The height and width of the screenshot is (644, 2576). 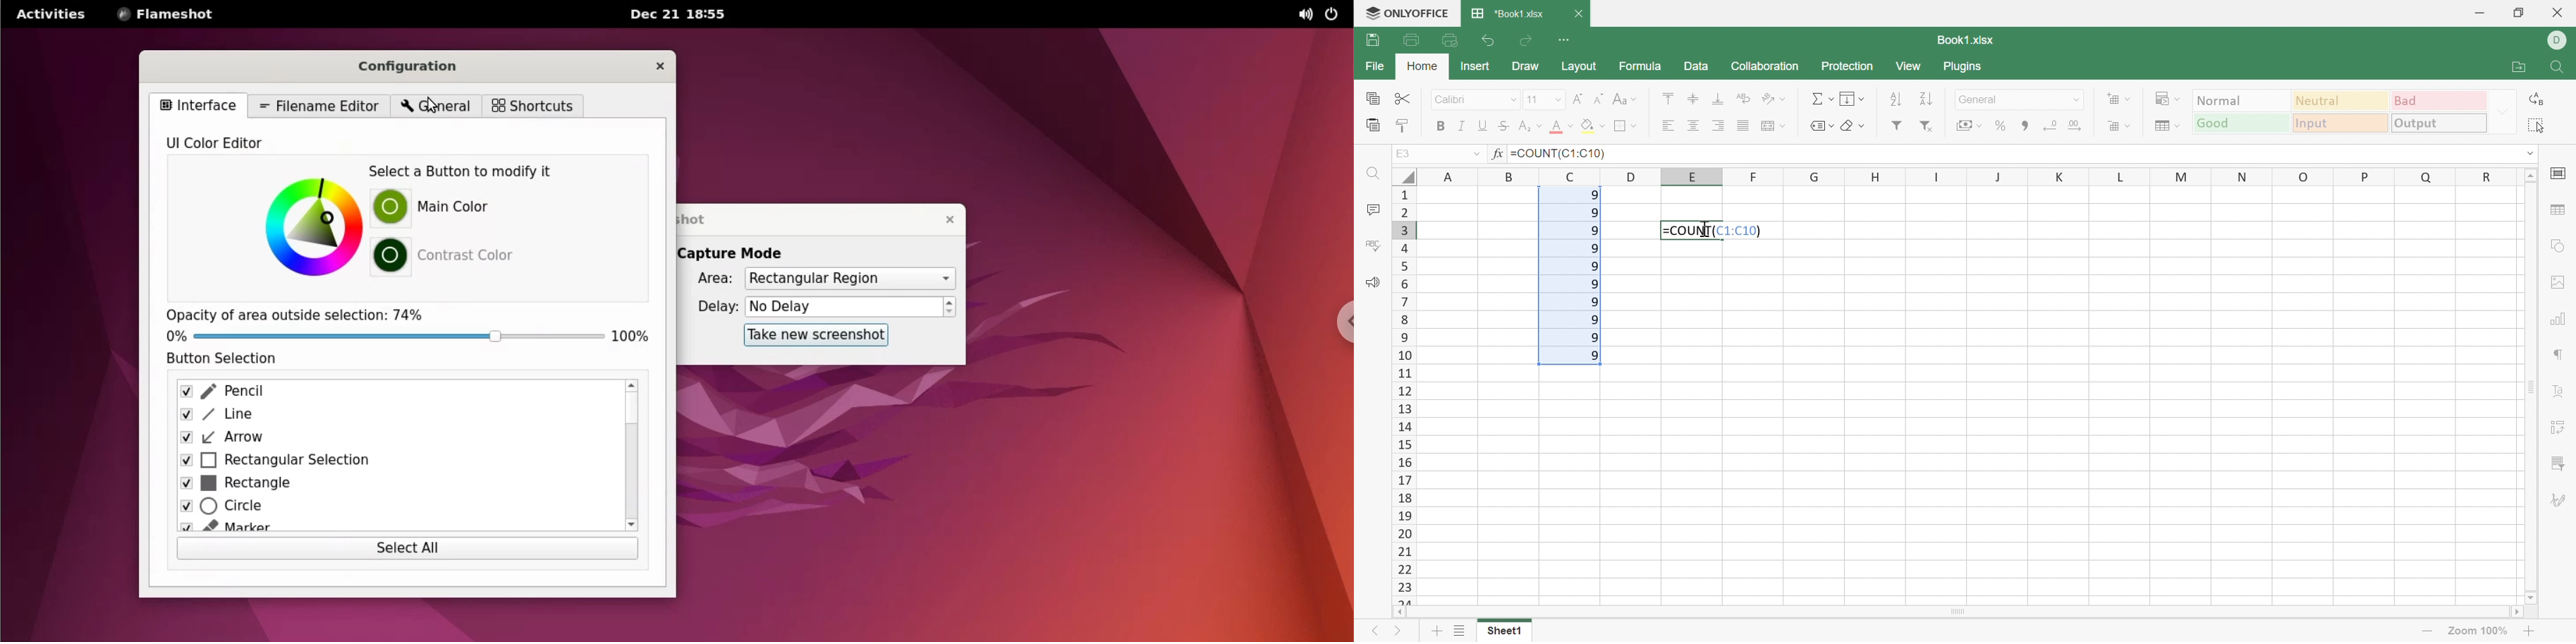 I want to click on Remove filter, so click(x=1925, y=125).